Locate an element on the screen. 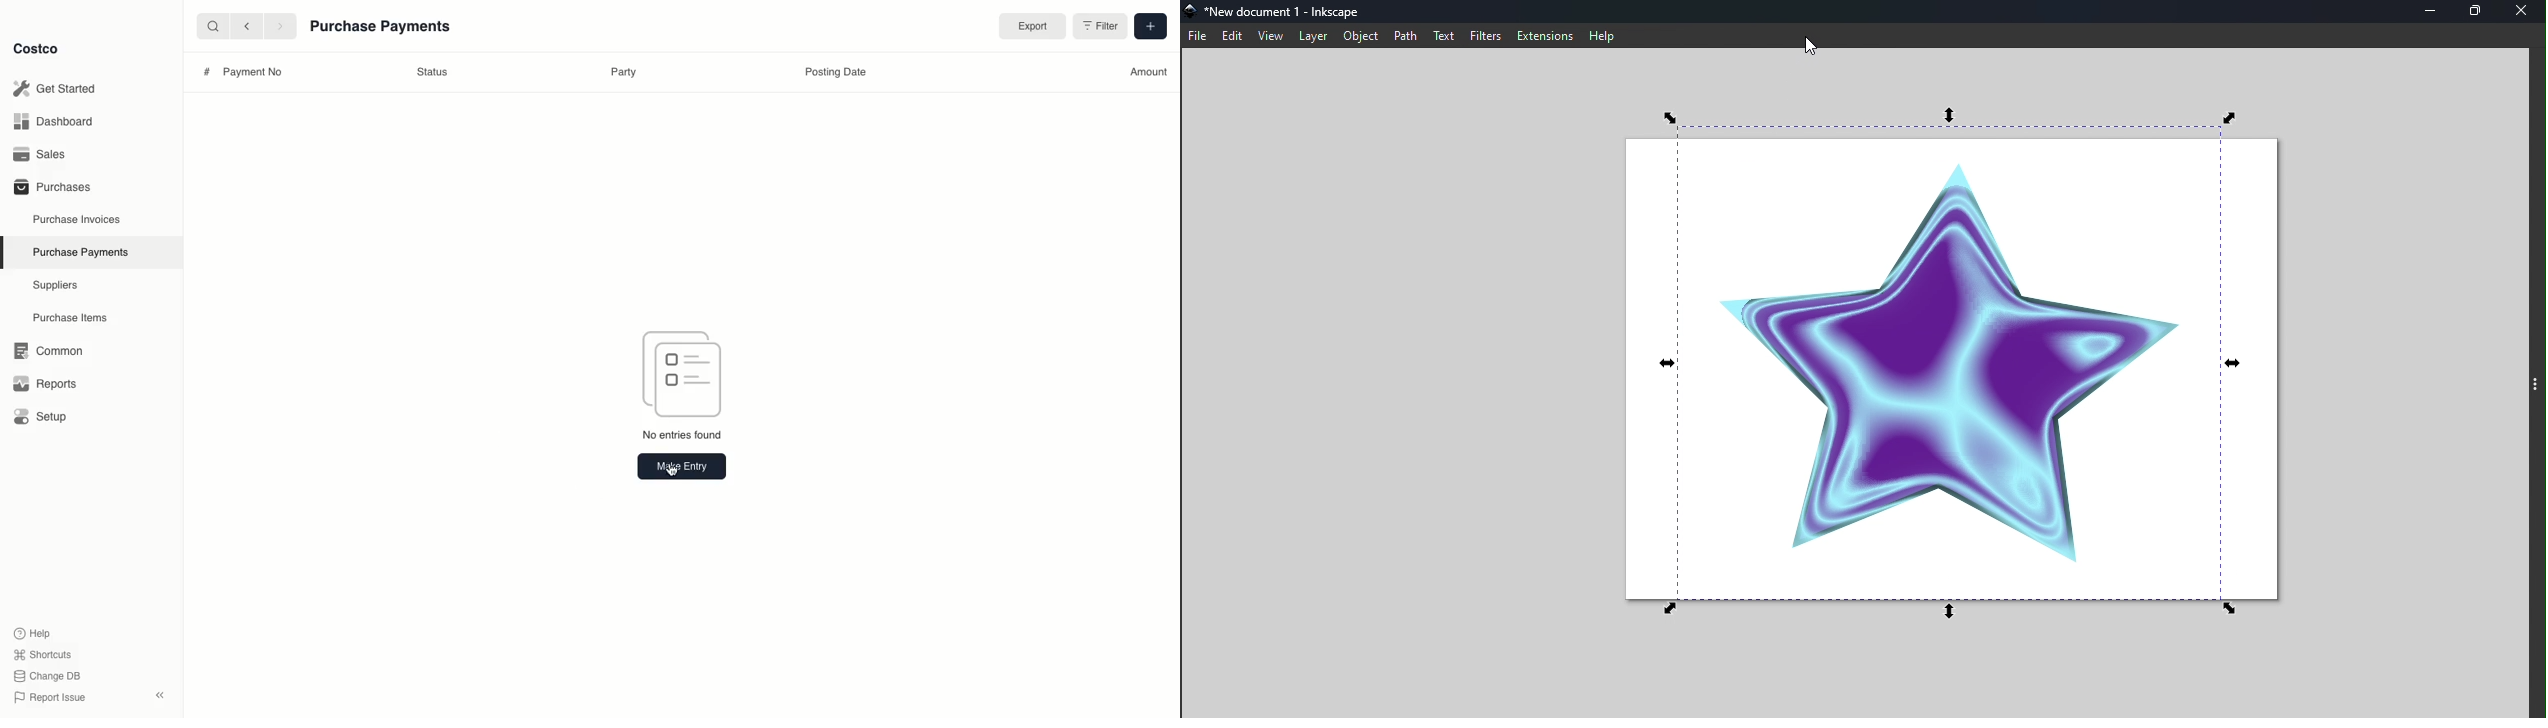  Canvas is located at coordinates (1948, 372).